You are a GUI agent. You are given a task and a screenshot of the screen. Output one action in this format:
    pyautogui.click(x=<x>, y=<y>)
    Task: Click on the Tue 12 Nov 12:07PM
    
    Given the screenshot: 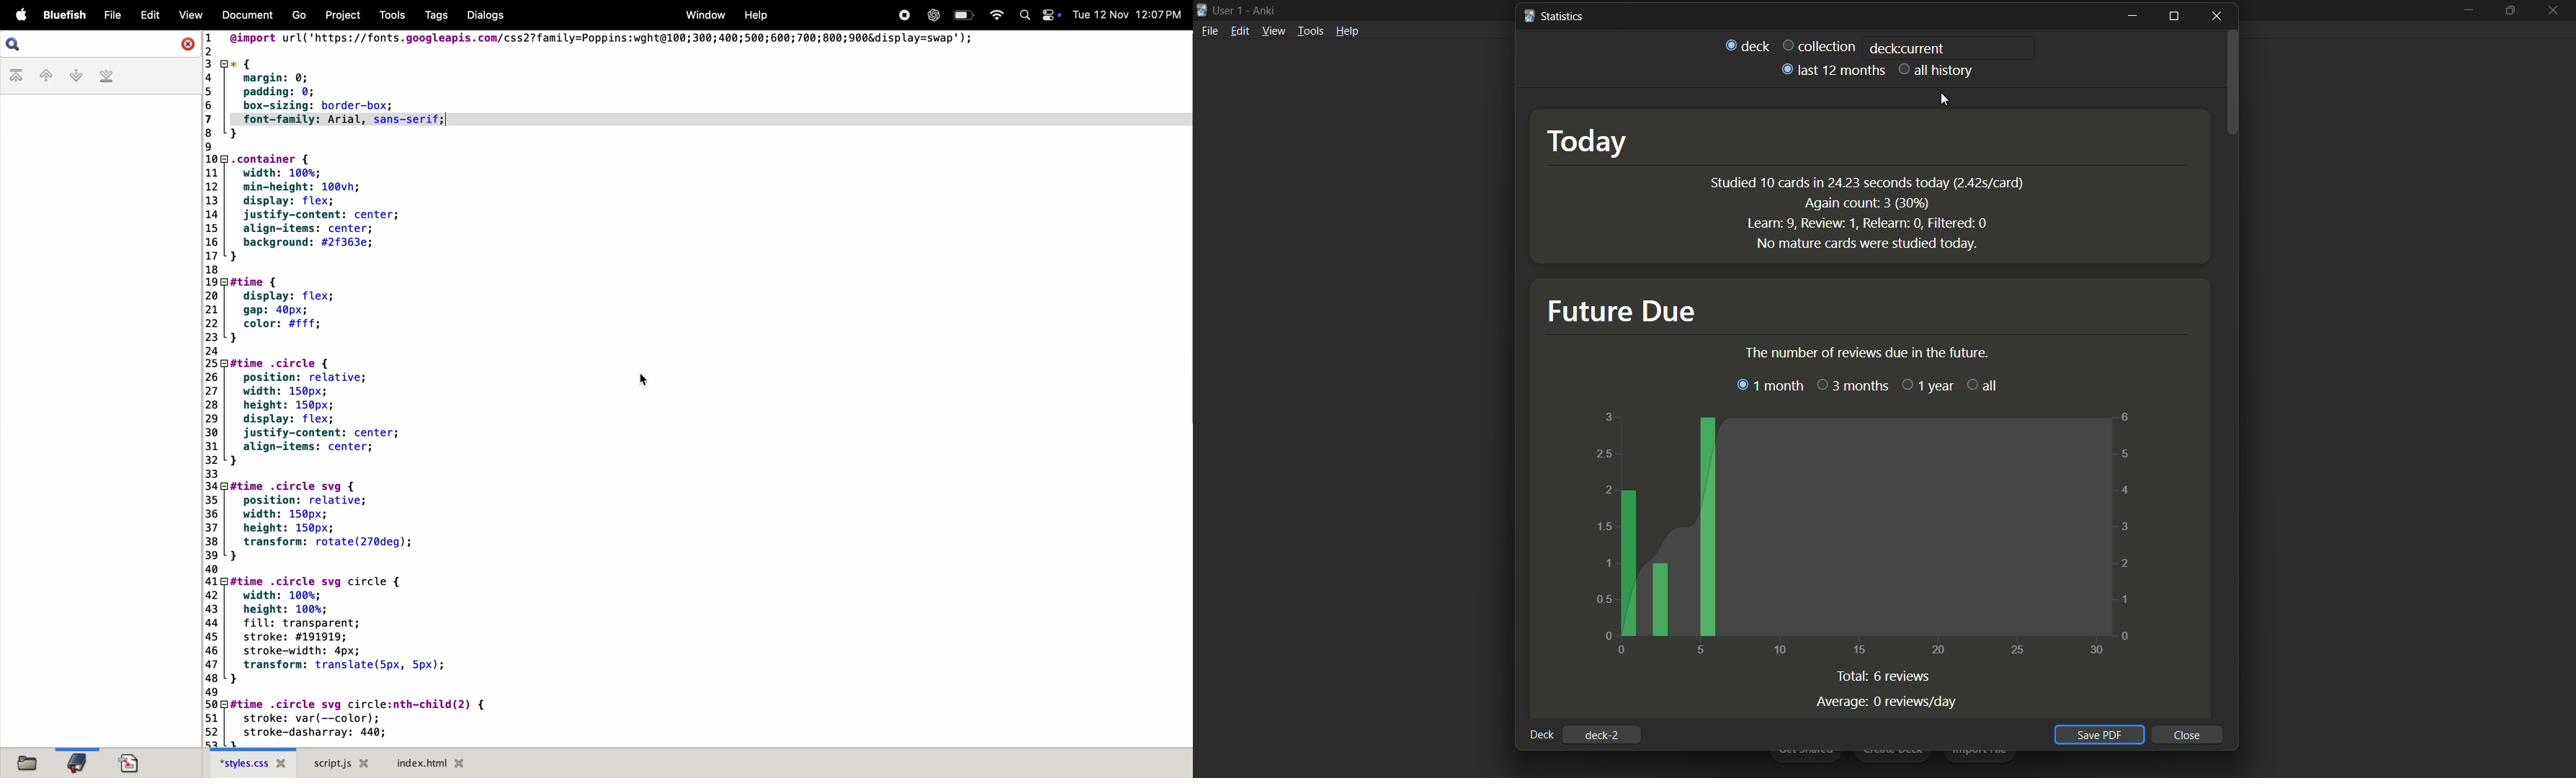 What is the action you would take?
    pyautogui.click(x=1128, y=15)
    